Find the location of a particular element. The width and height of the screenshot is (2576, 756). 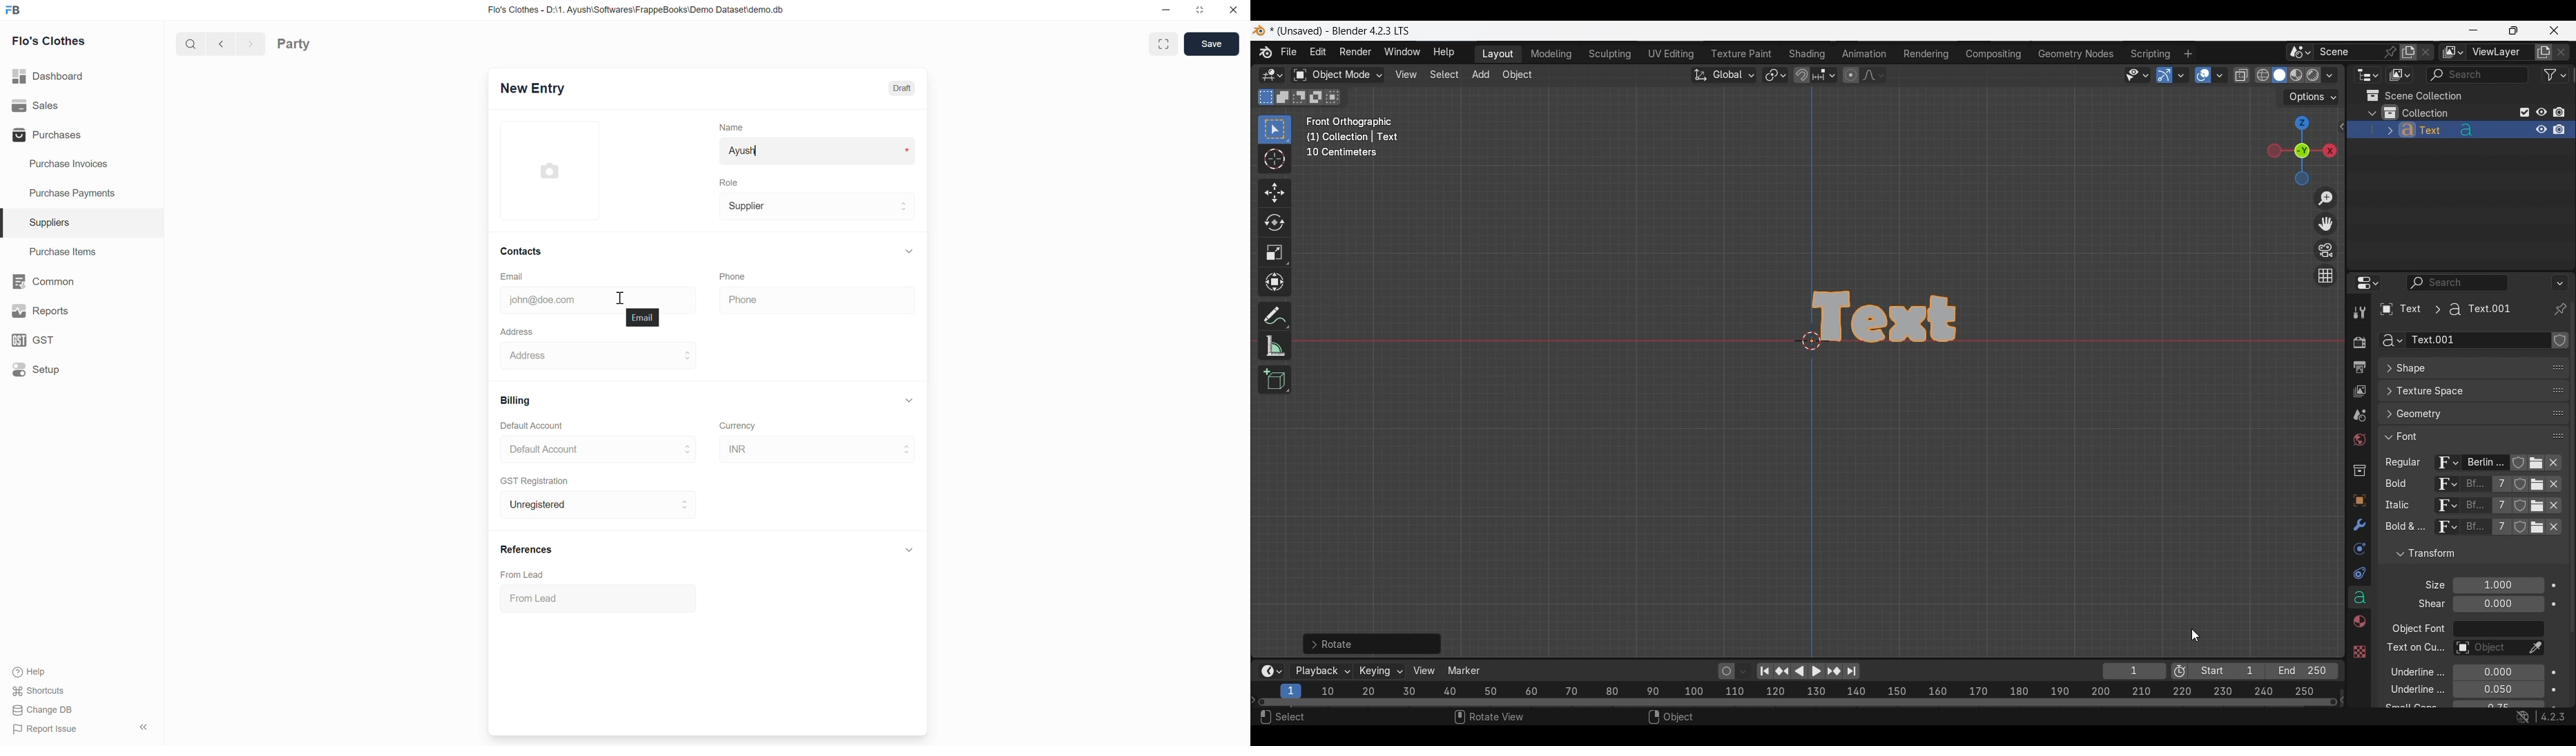

Shear is located at coordinates (2498, 604).